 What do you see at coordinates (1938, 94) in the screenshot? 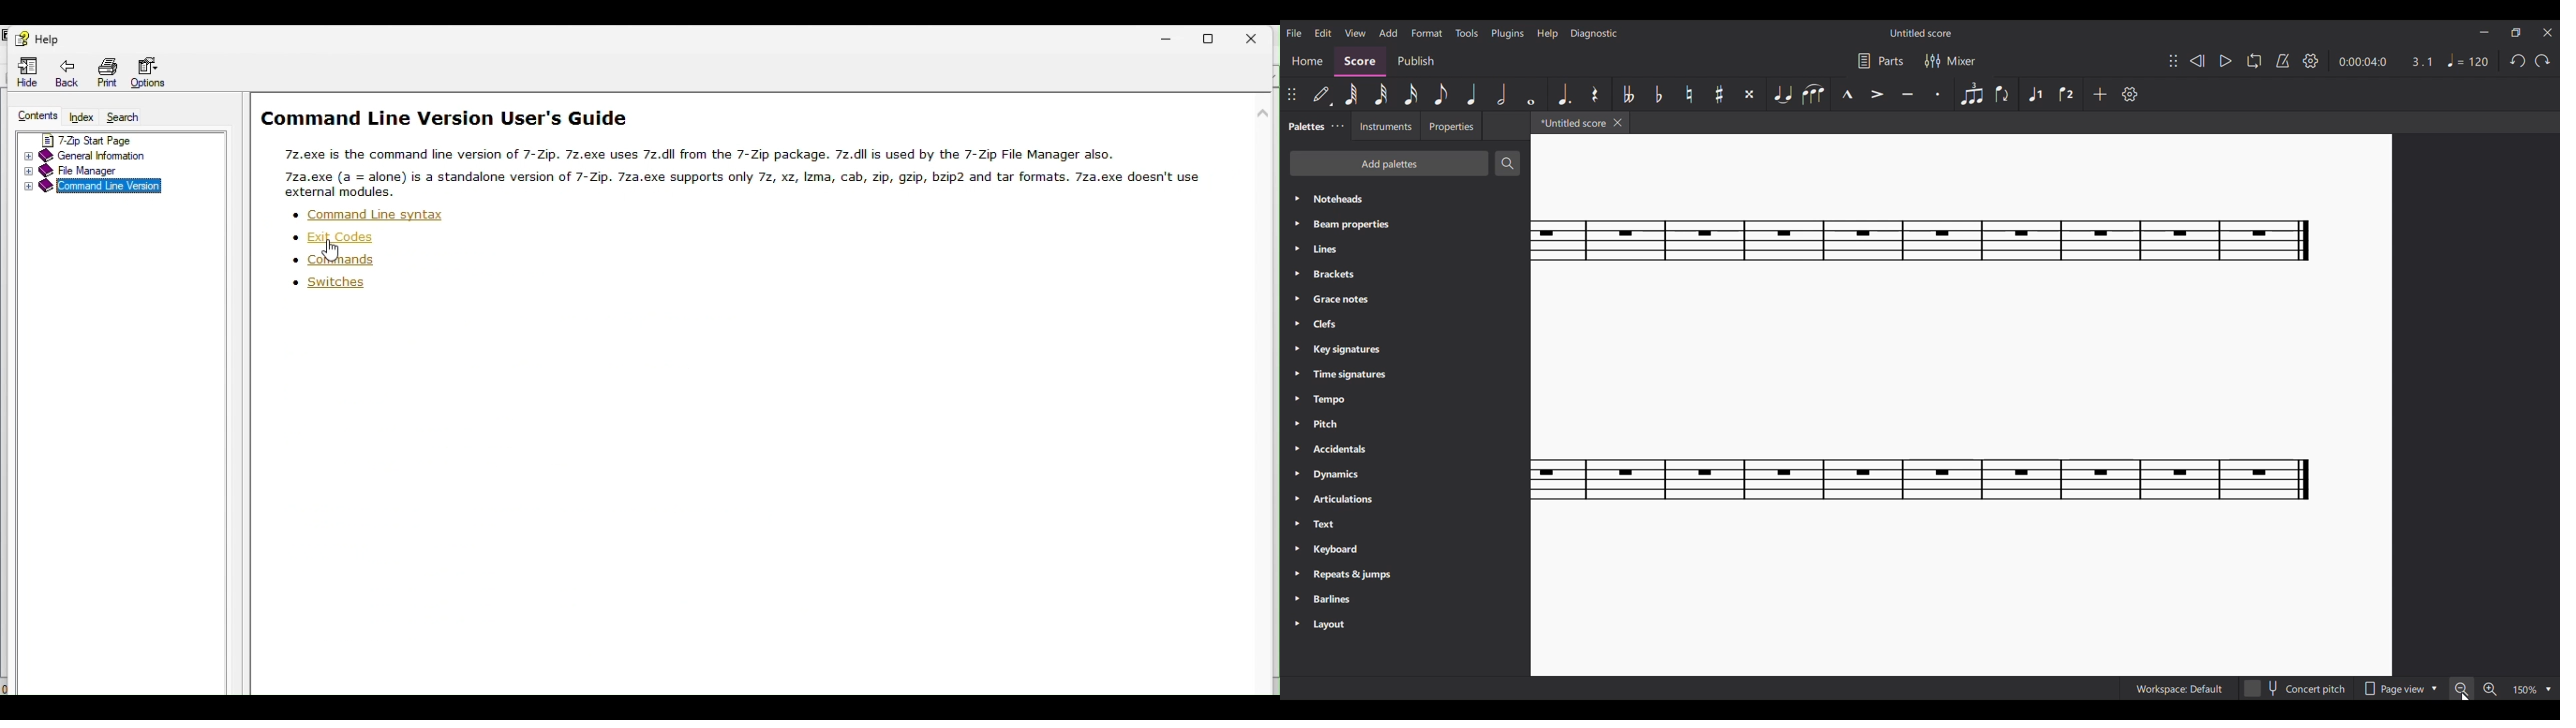
I see `Staccato` at bounding box center [1938, 94].